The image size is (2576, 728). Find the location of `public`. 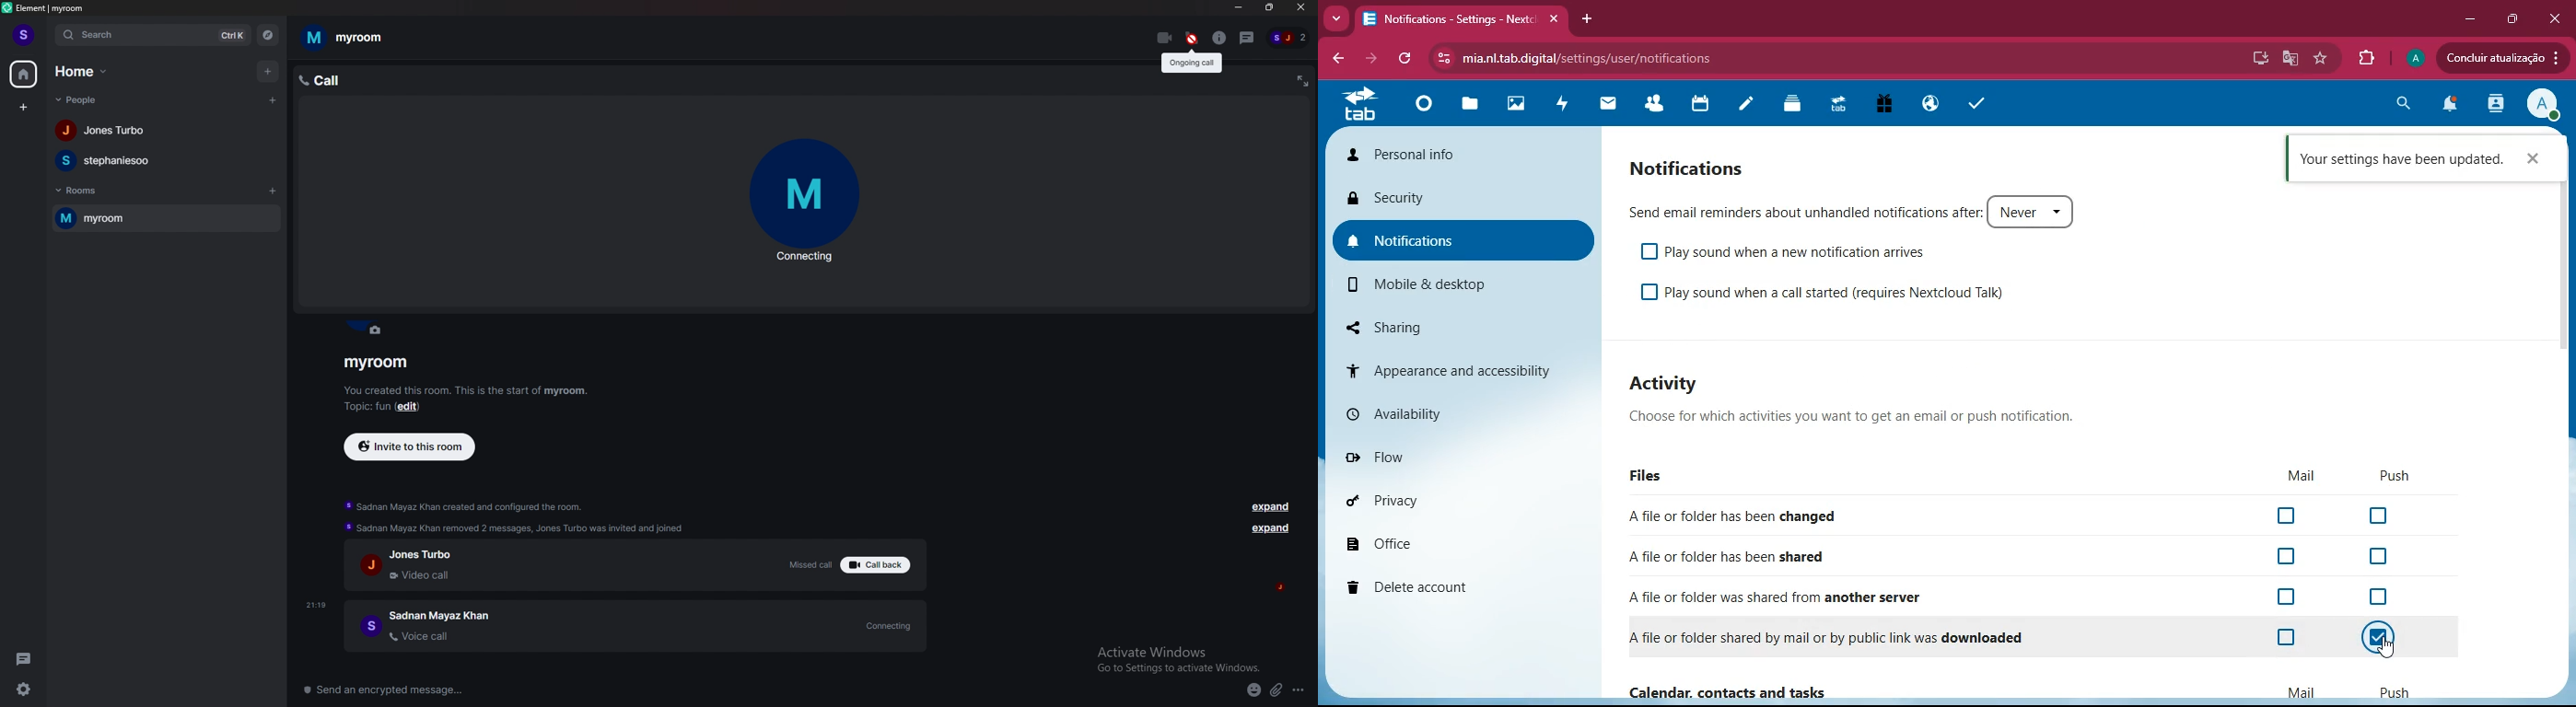

public is located at coordinates (1927, 102).